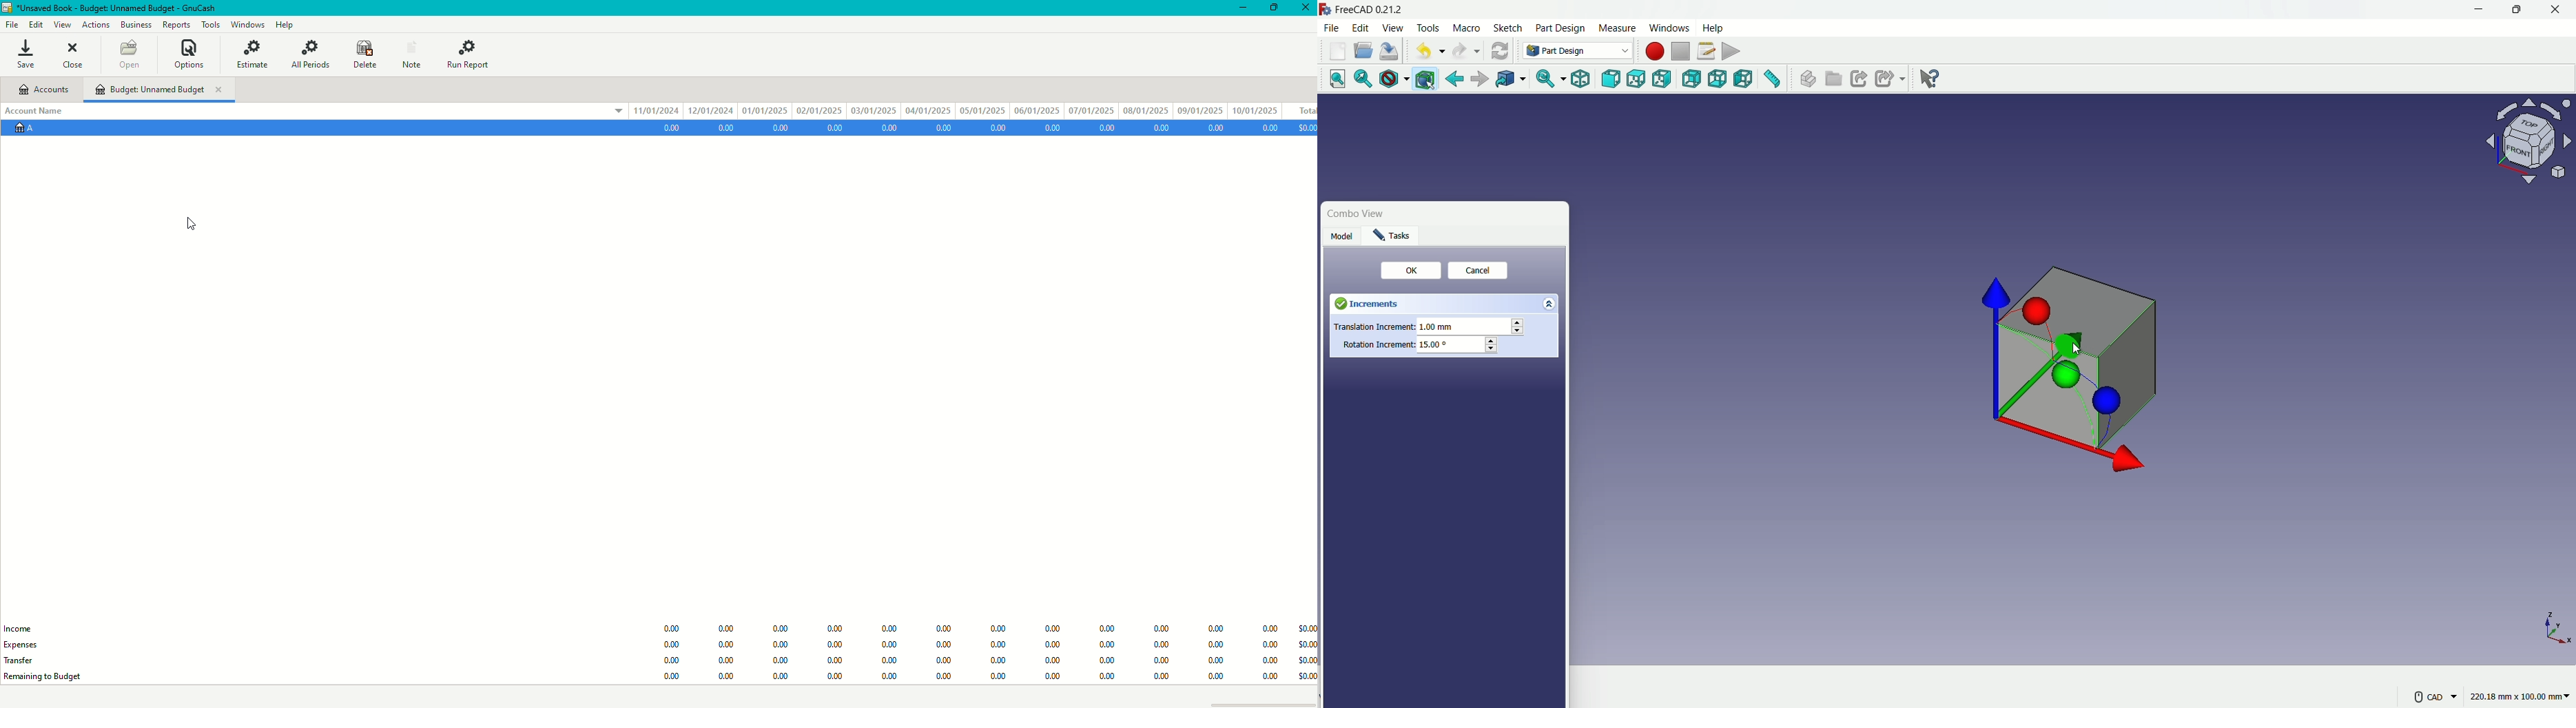  I want to click on isometric view, so click(1580, 80).